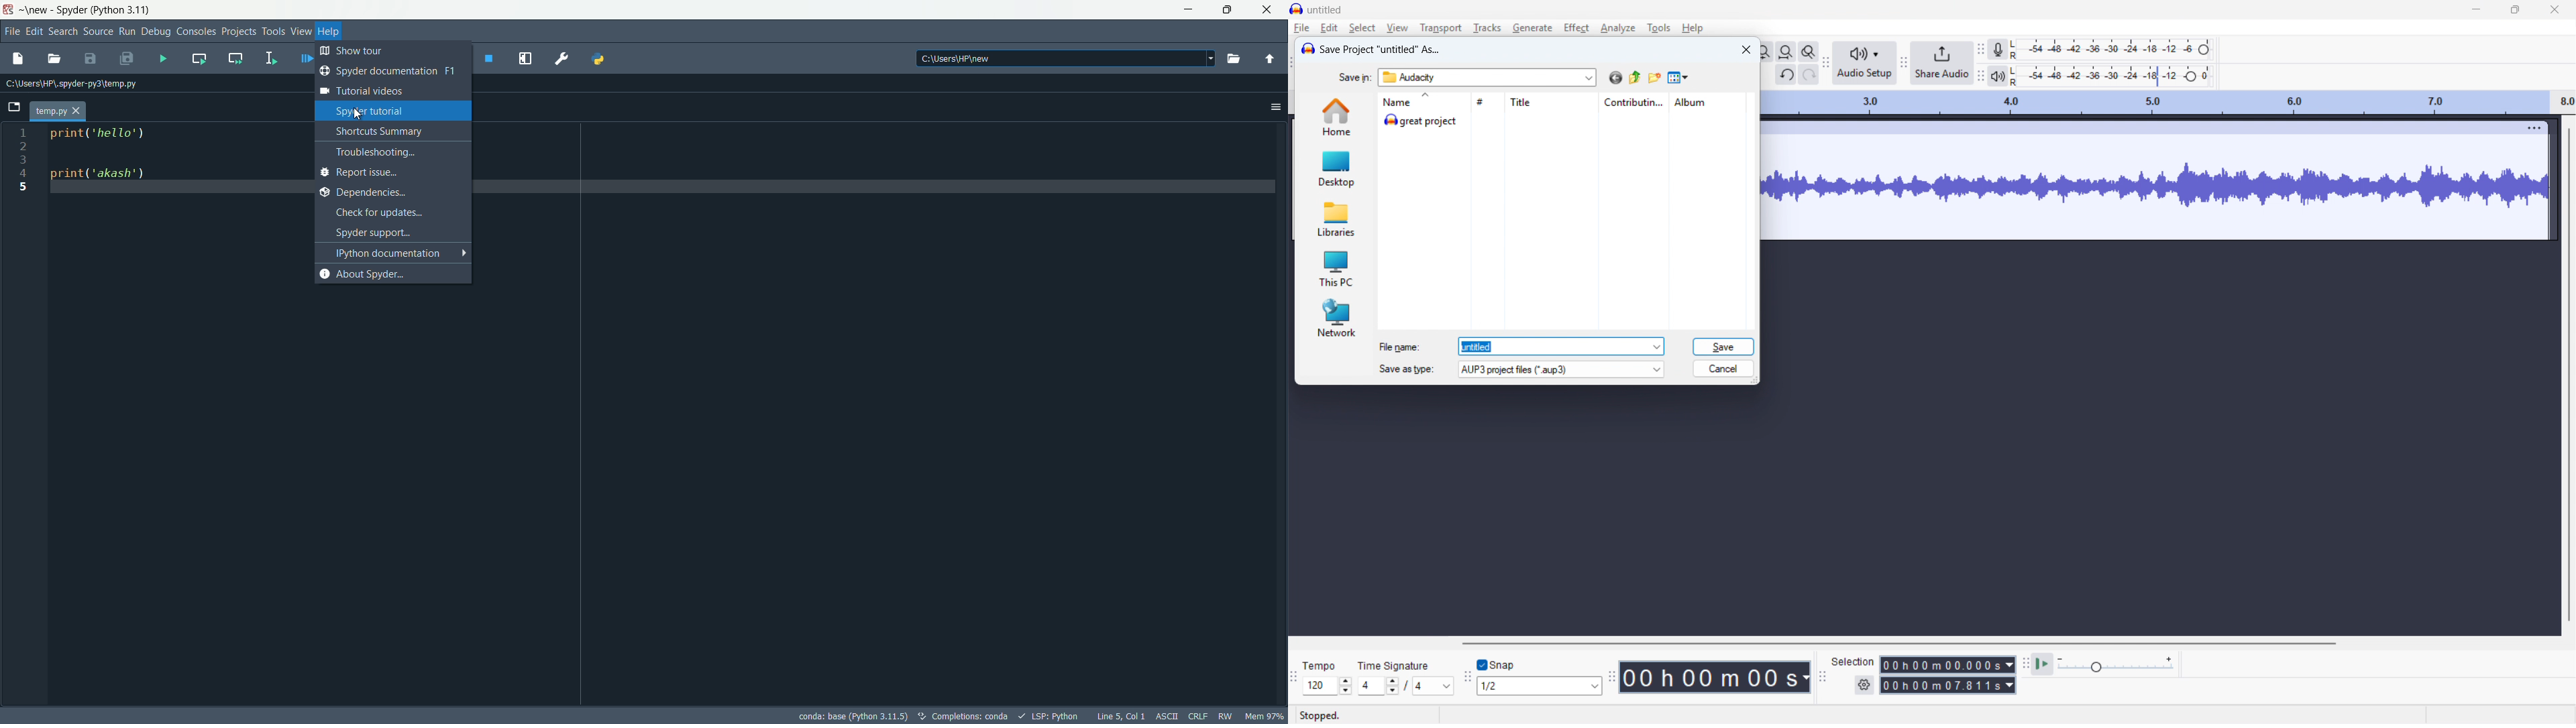 The image size is (2576, 728). Describe the element at coordinates (392, 111) in the screenshot. I see `spyder tutorial` at that location.